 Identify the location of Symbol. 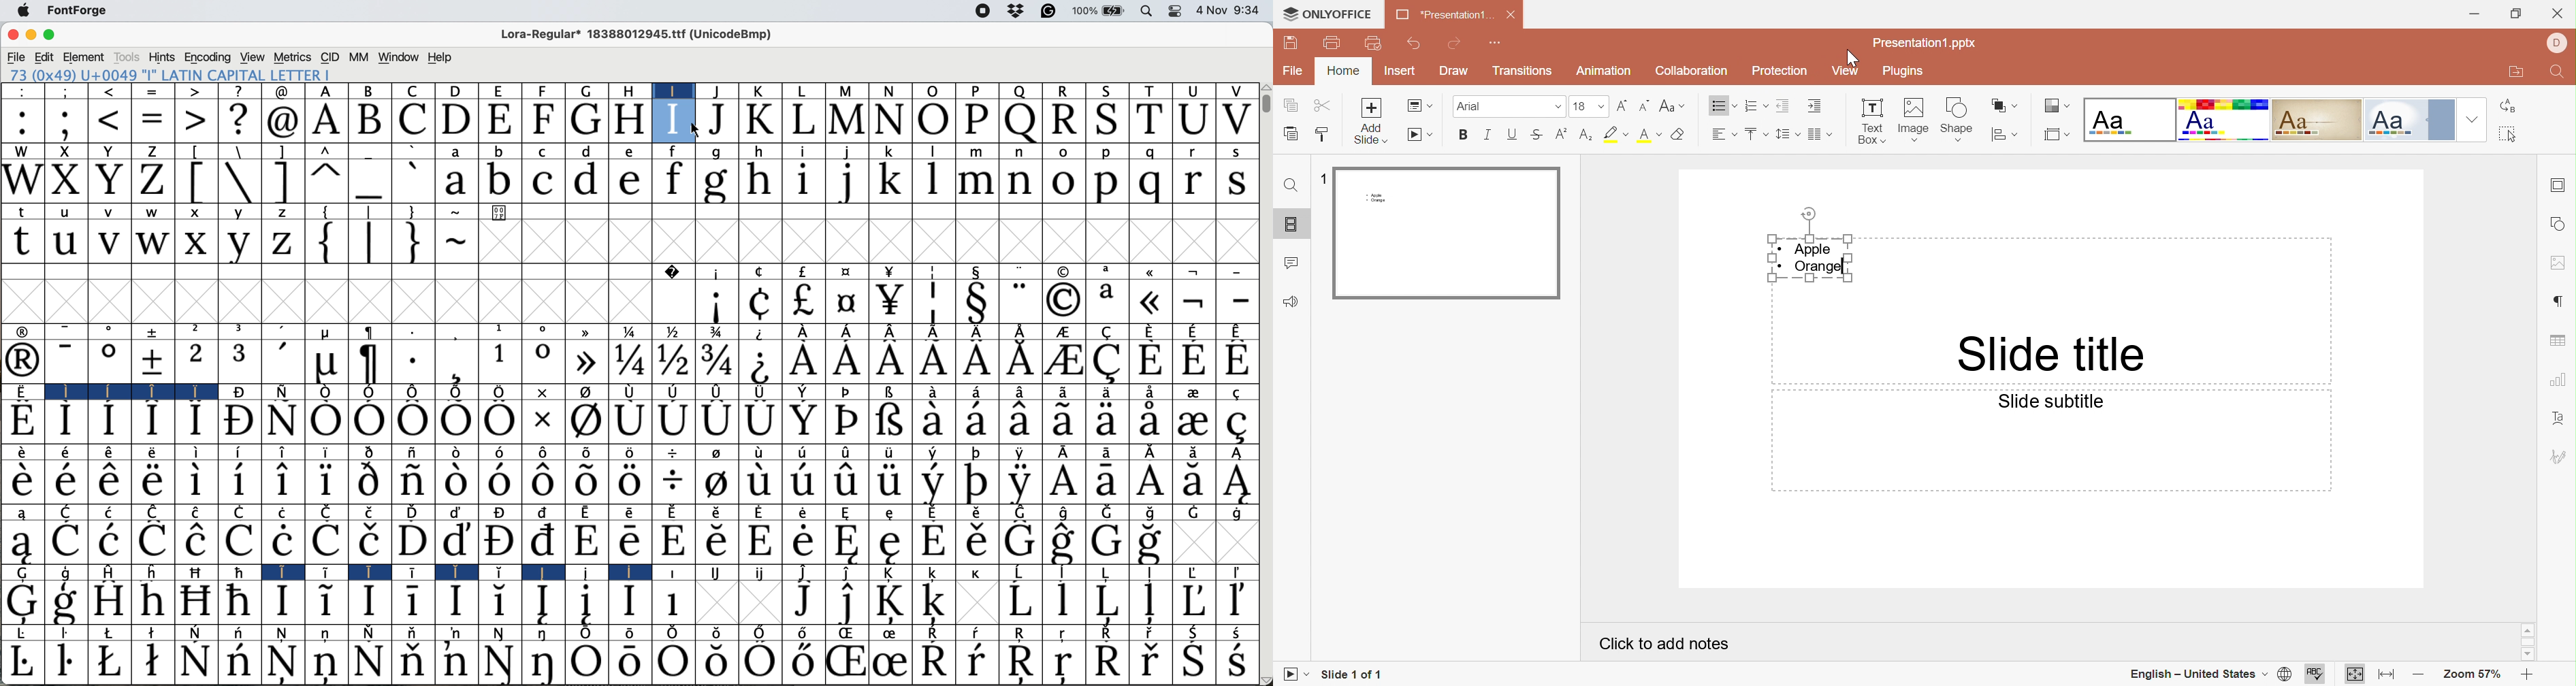
(630, 513).